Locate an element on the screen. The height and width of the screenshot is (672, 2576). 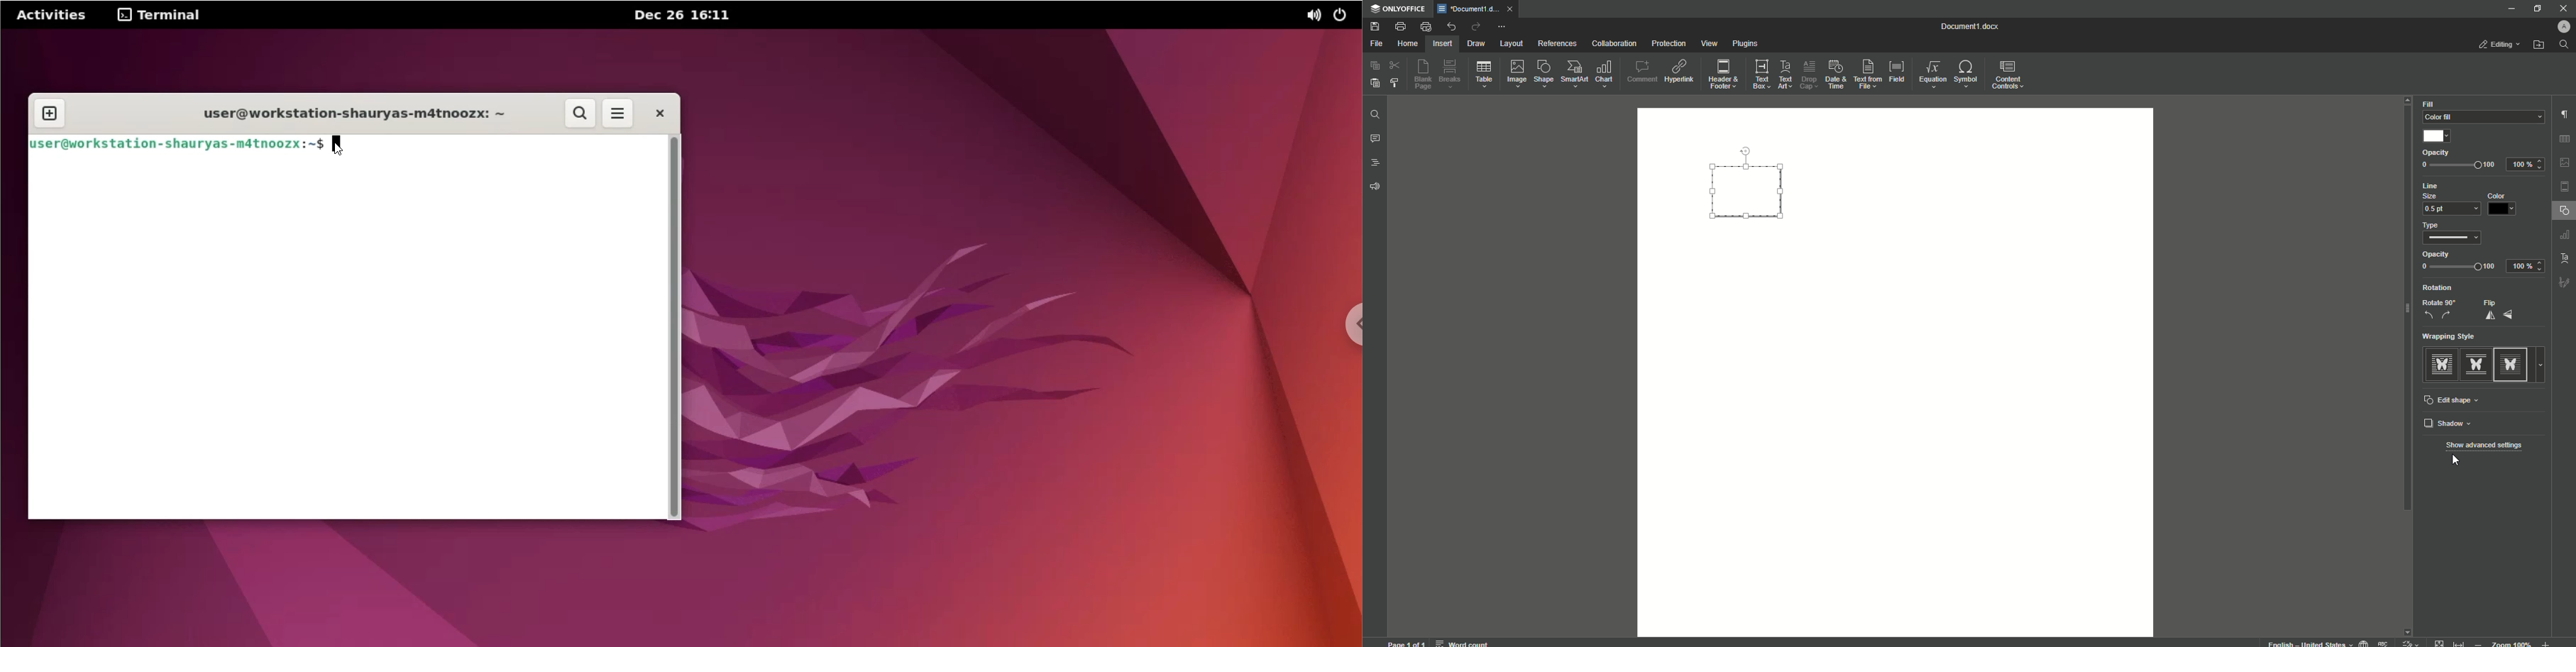
Close is located at coordinates (2563, 8).